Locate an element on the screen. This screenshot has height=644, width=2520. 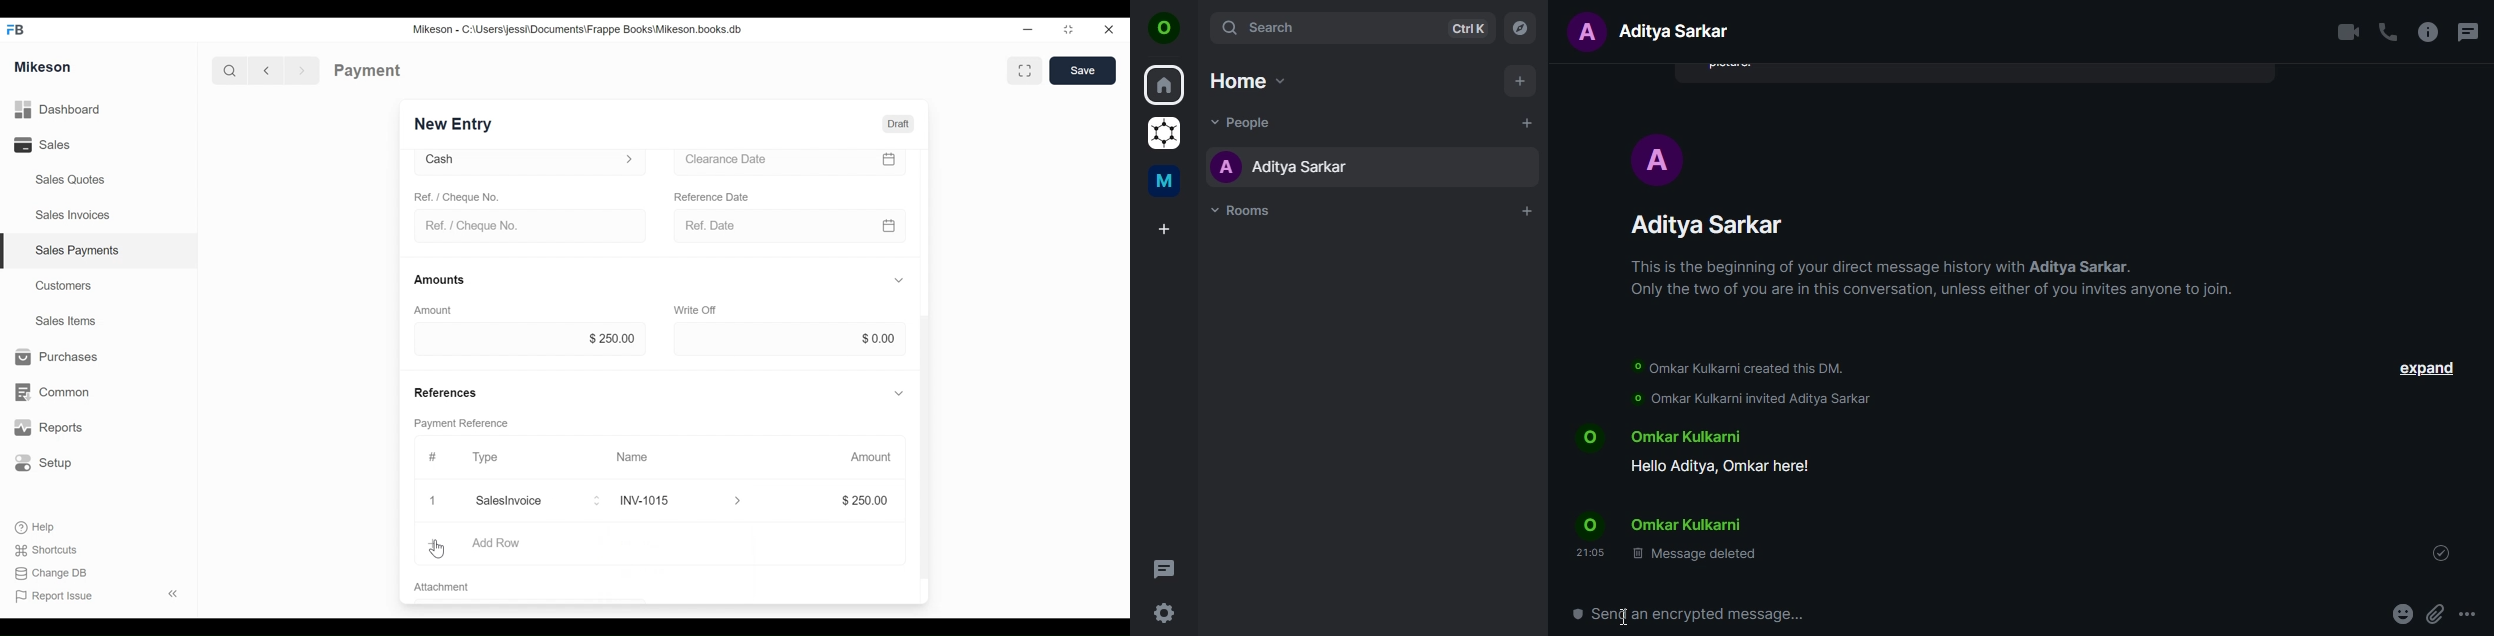
Add Row is located at coordinates (495, 544).